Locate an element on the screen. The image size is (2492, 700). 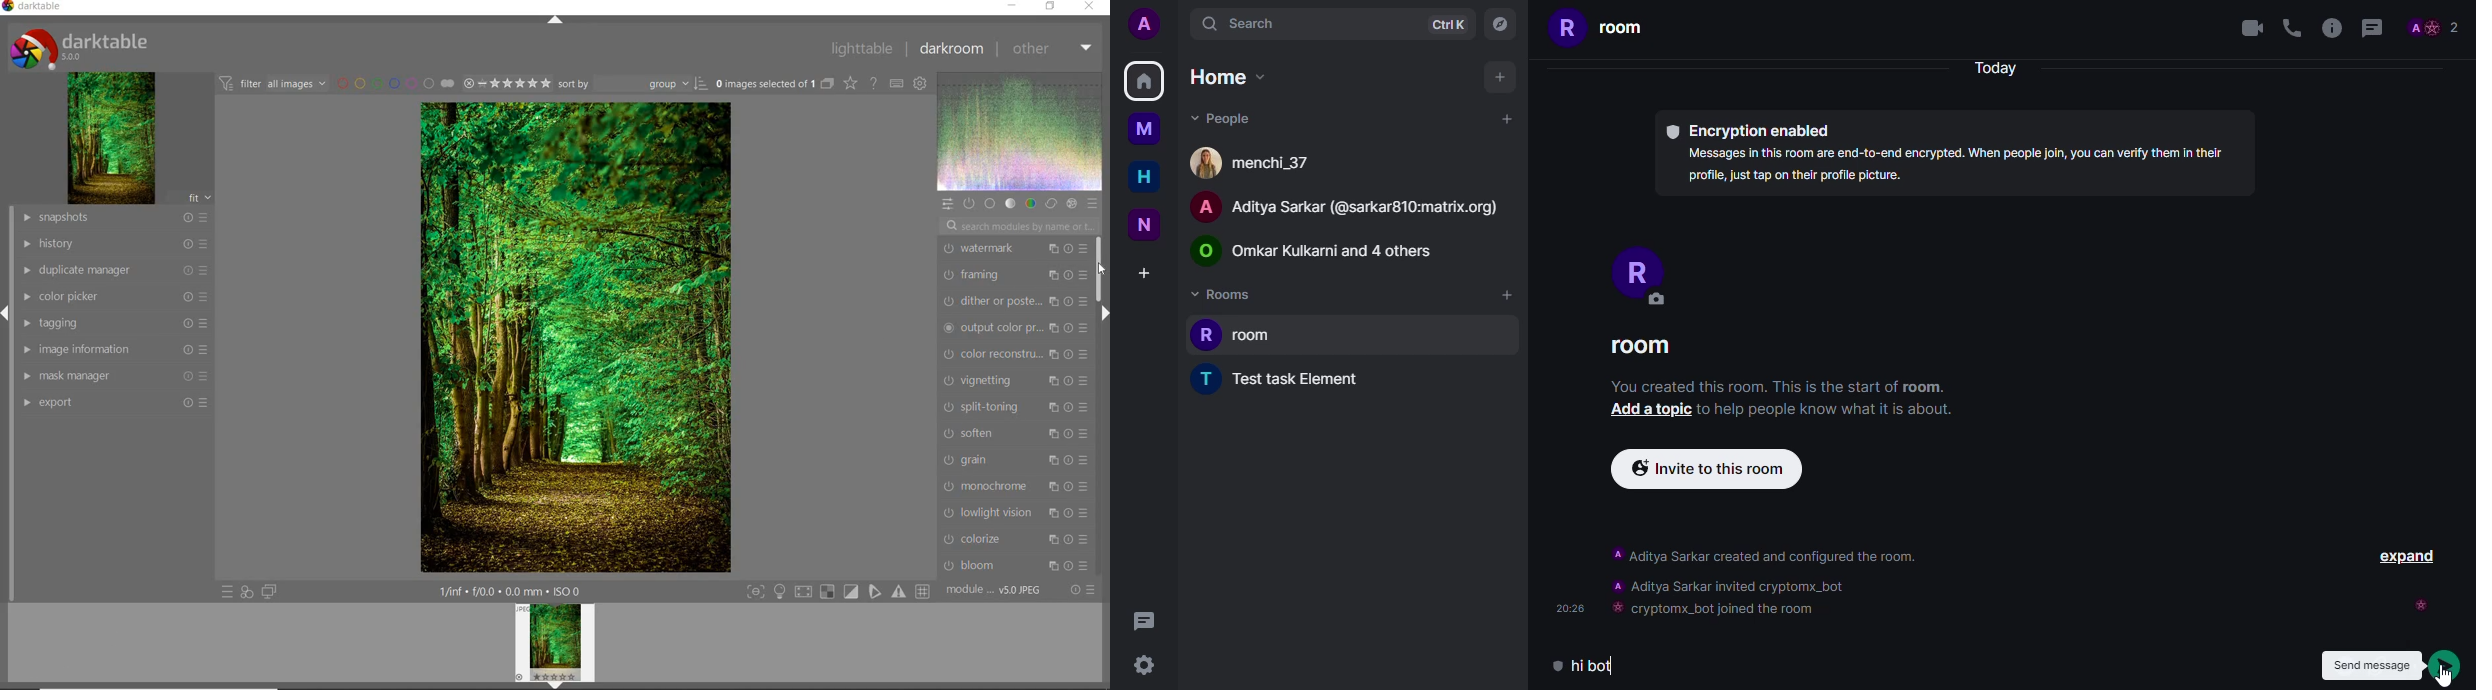
voice call is located at coordinates (2293, 28).